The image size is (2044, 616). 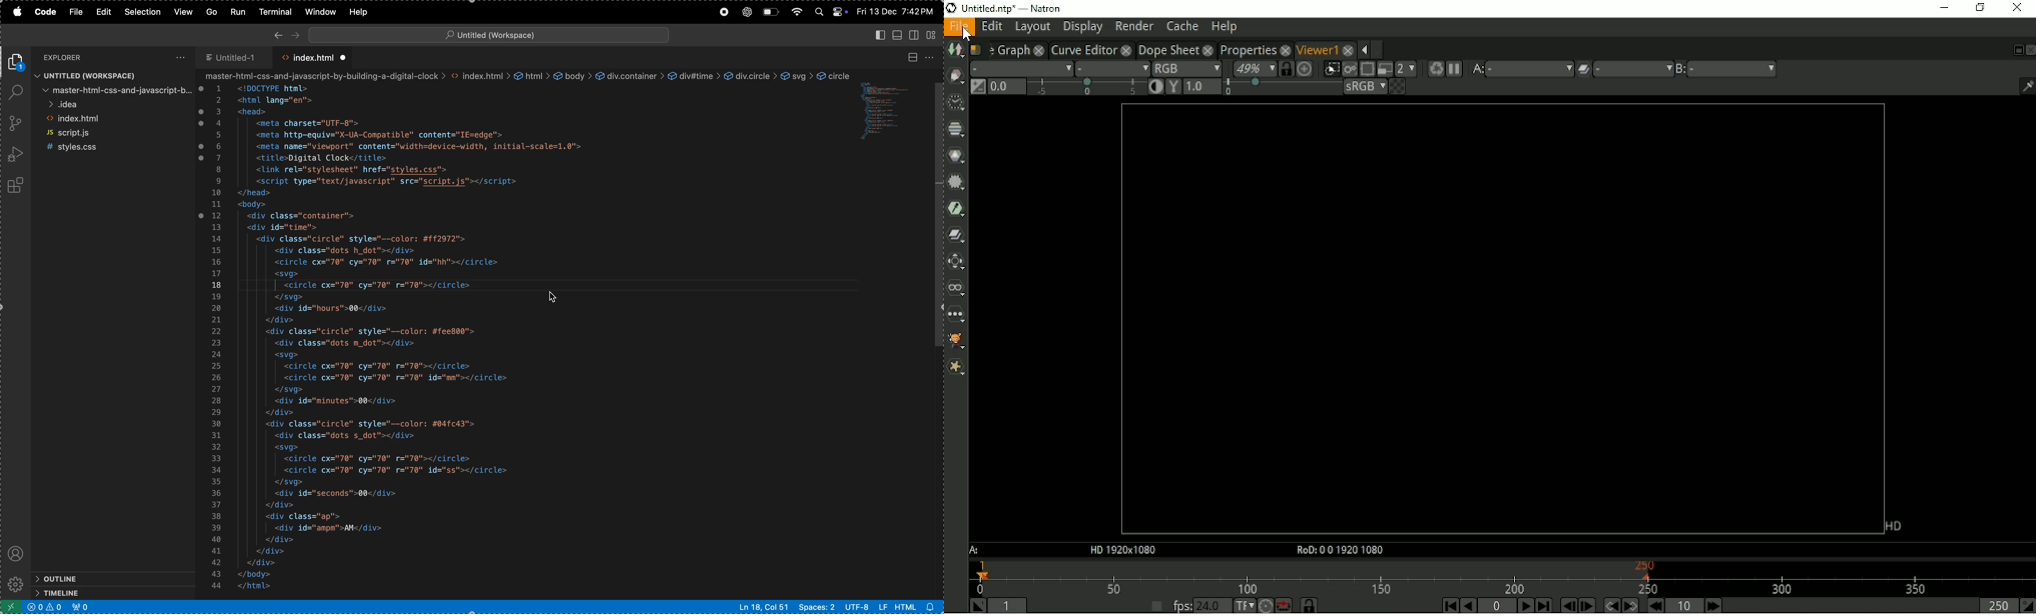 I want to click on untitled 1, so click(x=235, y=56).